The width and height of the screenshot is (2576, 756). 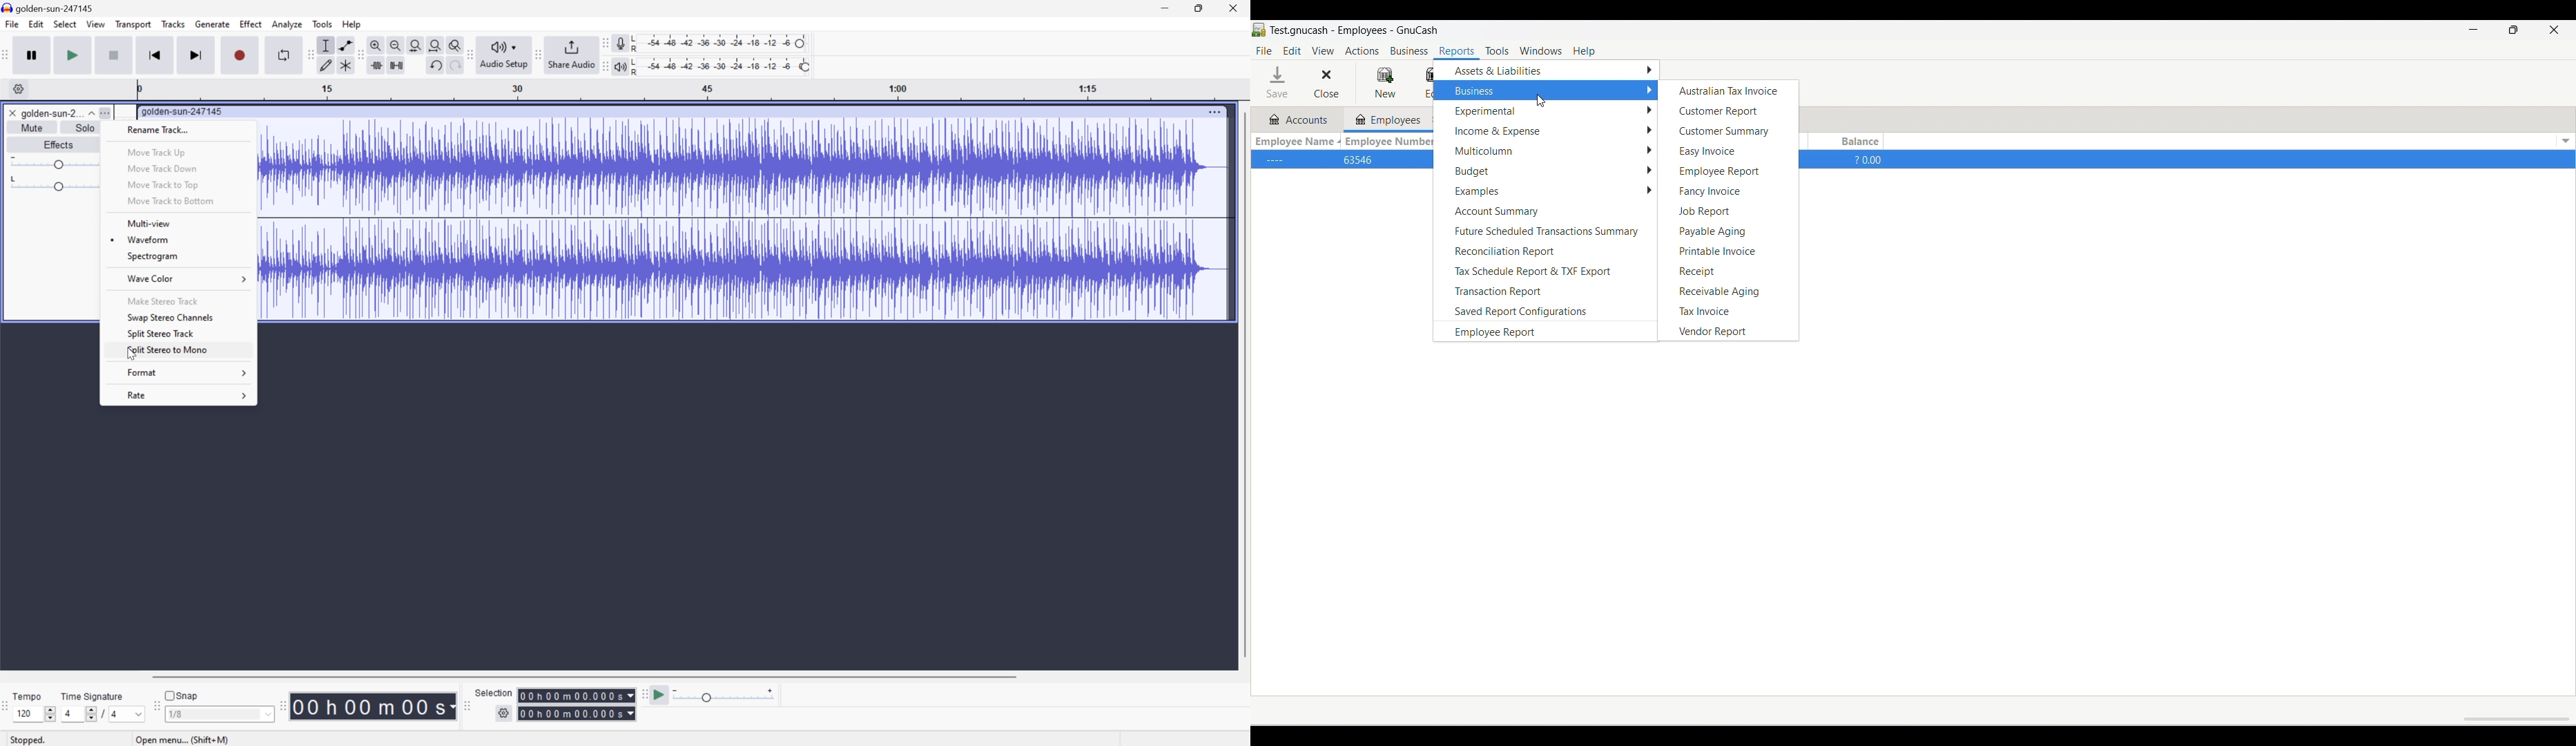 I want to click on Audacity audio setup toolbar, so click(x=502, y=53).